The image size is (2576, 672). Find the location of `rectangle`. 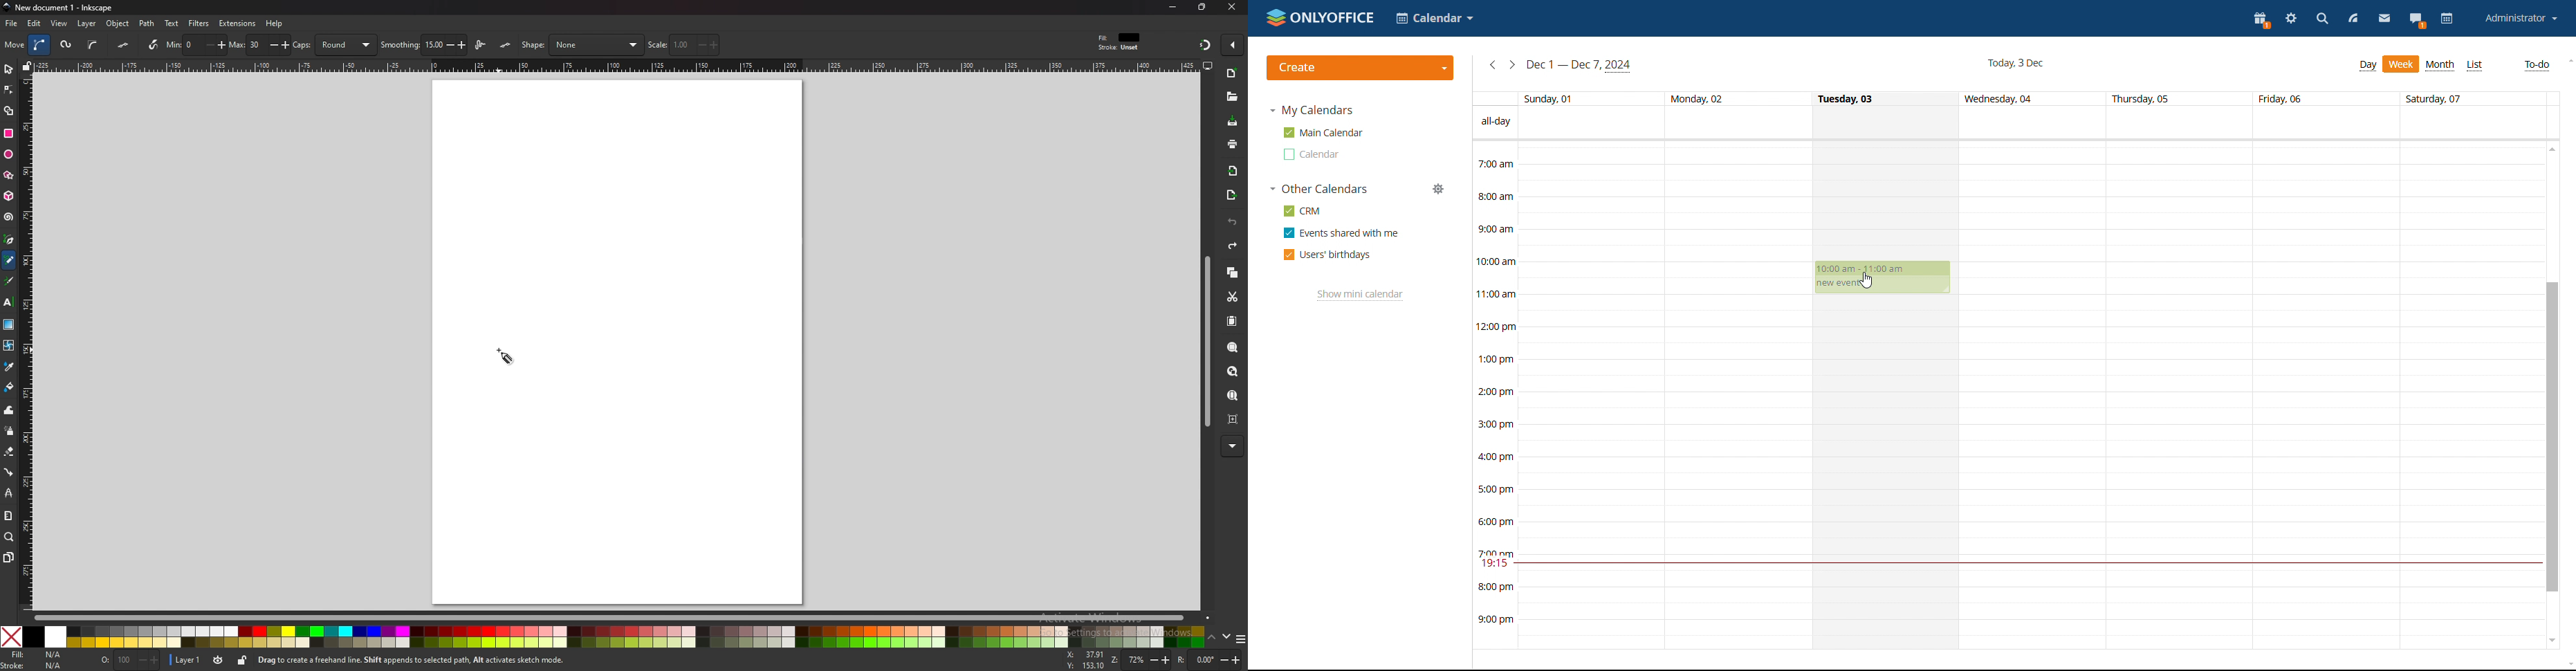

rectangle is located at coordinates (8, 133).